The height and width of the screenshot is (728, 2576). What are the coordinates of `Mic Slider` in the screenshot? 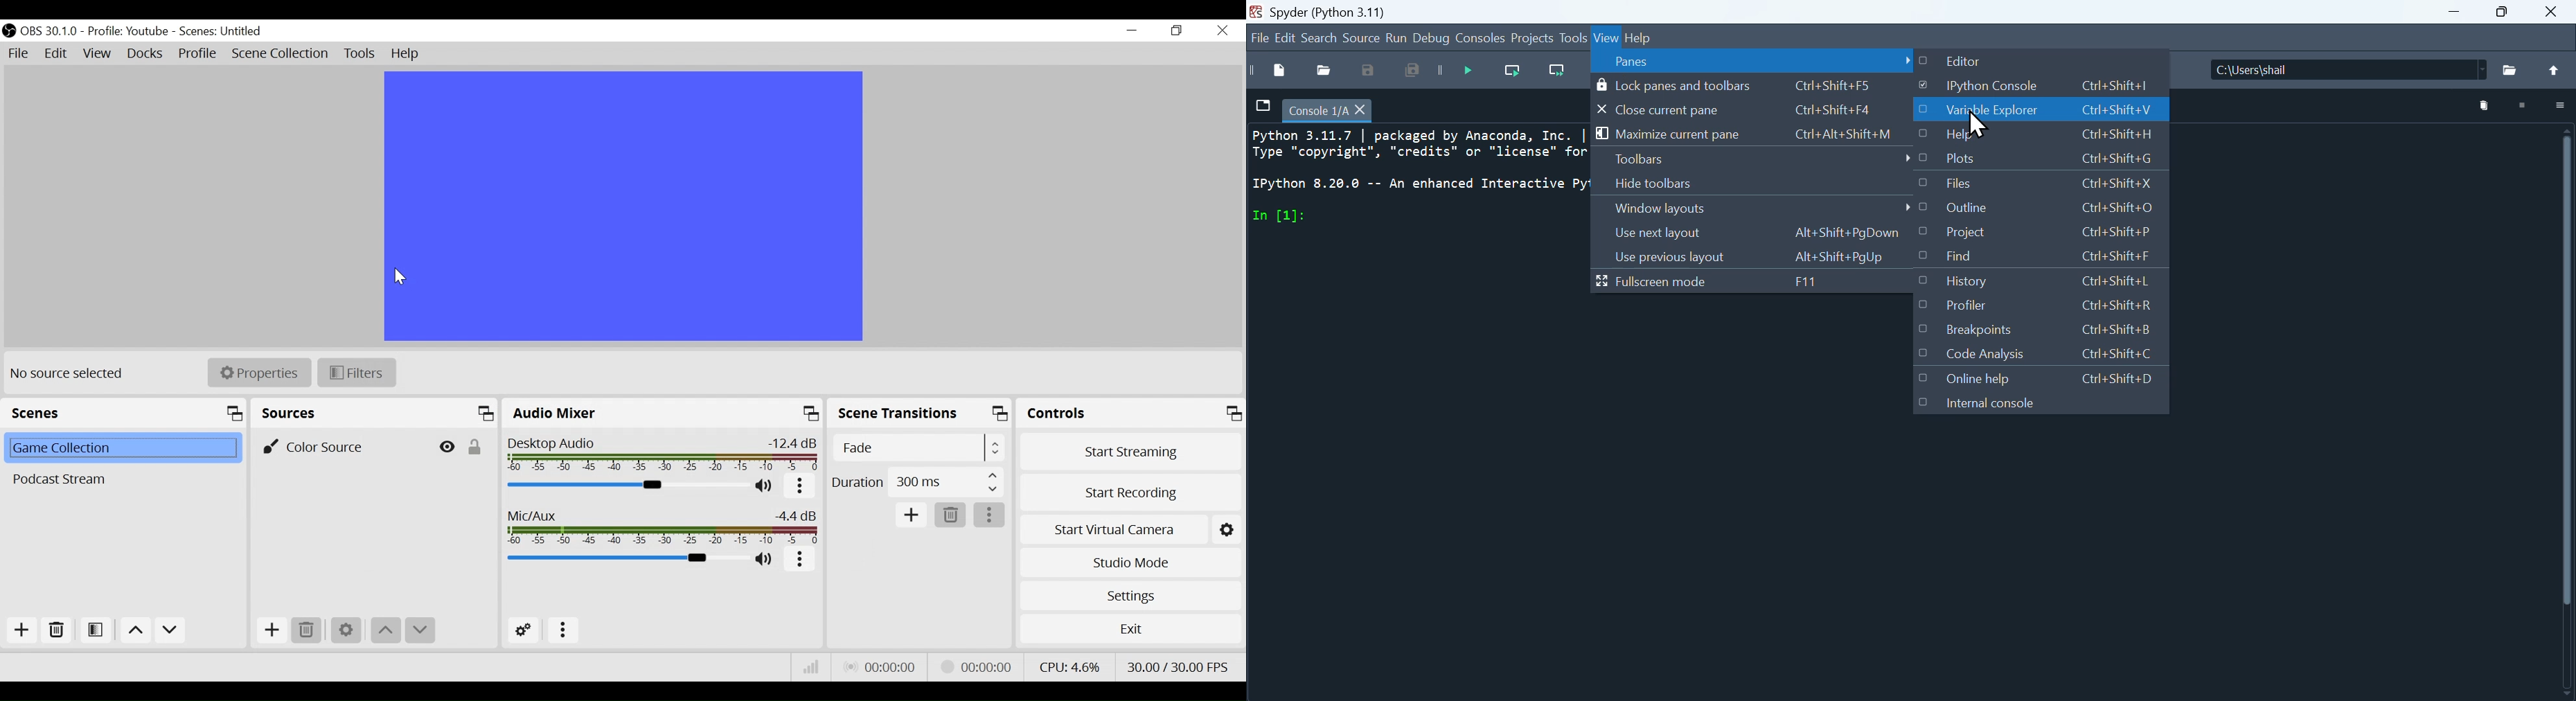 It's located at (622, 558).